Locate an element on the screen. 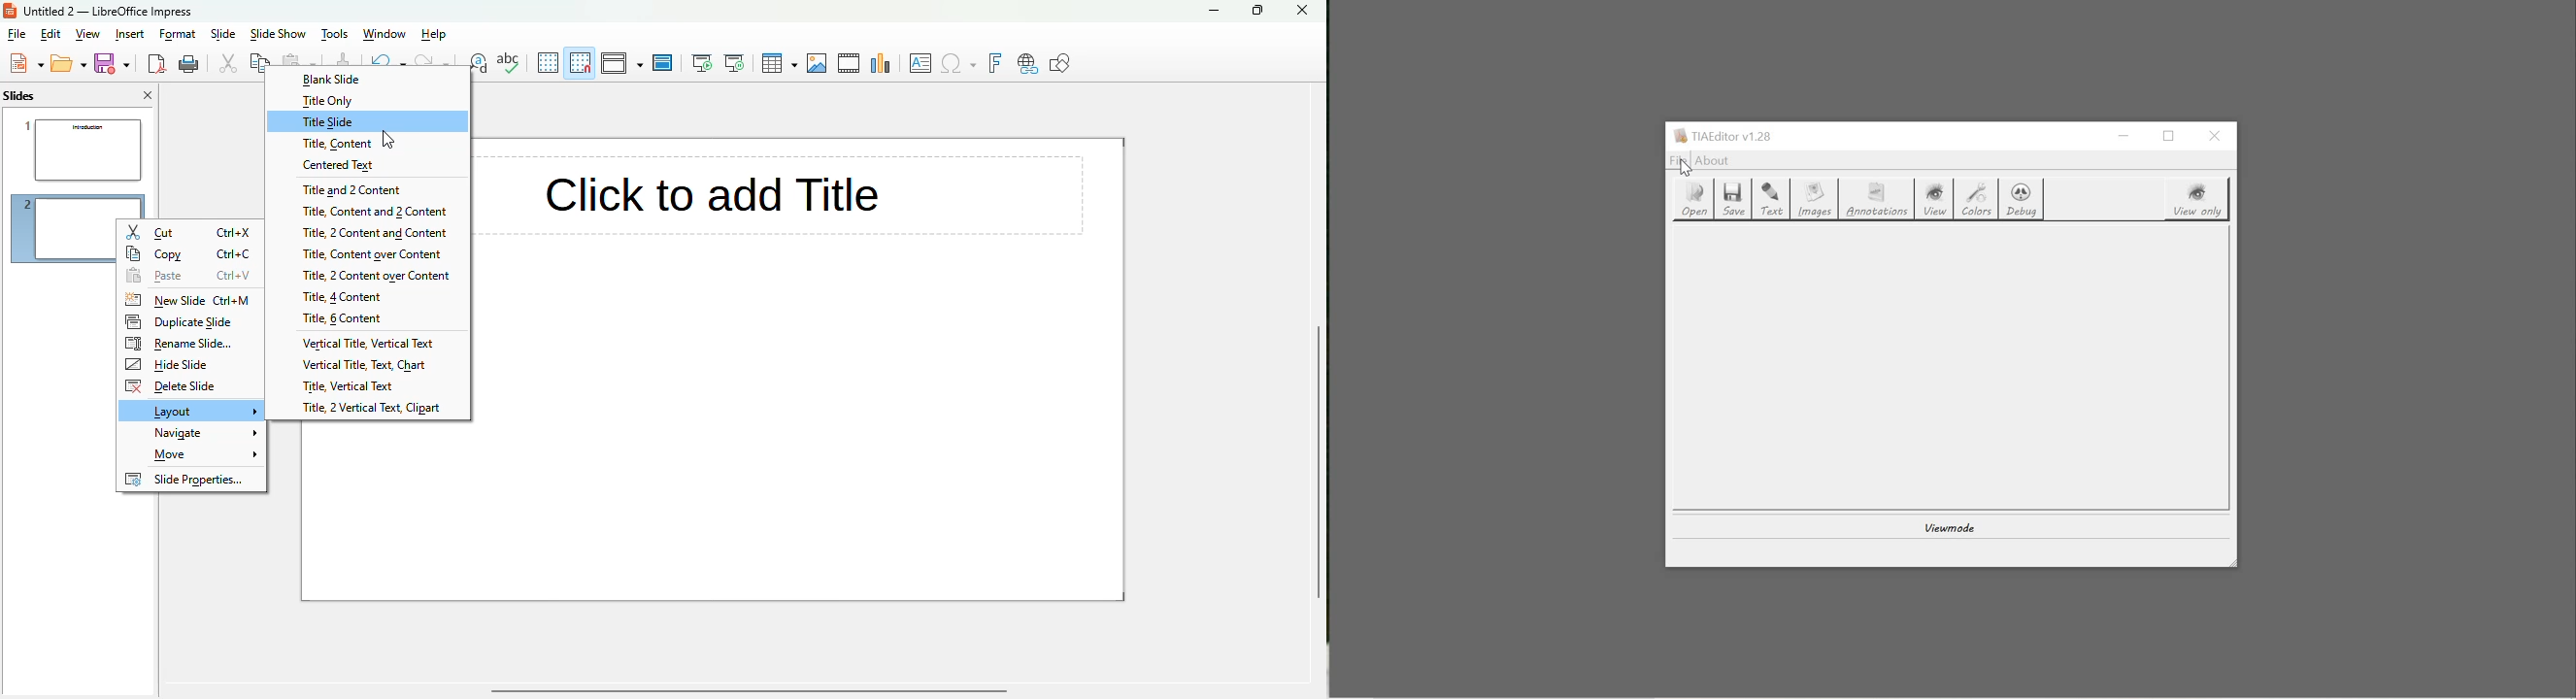 Image resolution: width=2576 pixels, height=700 pixels. slide 1 selected is located at coordinates (78, 147).